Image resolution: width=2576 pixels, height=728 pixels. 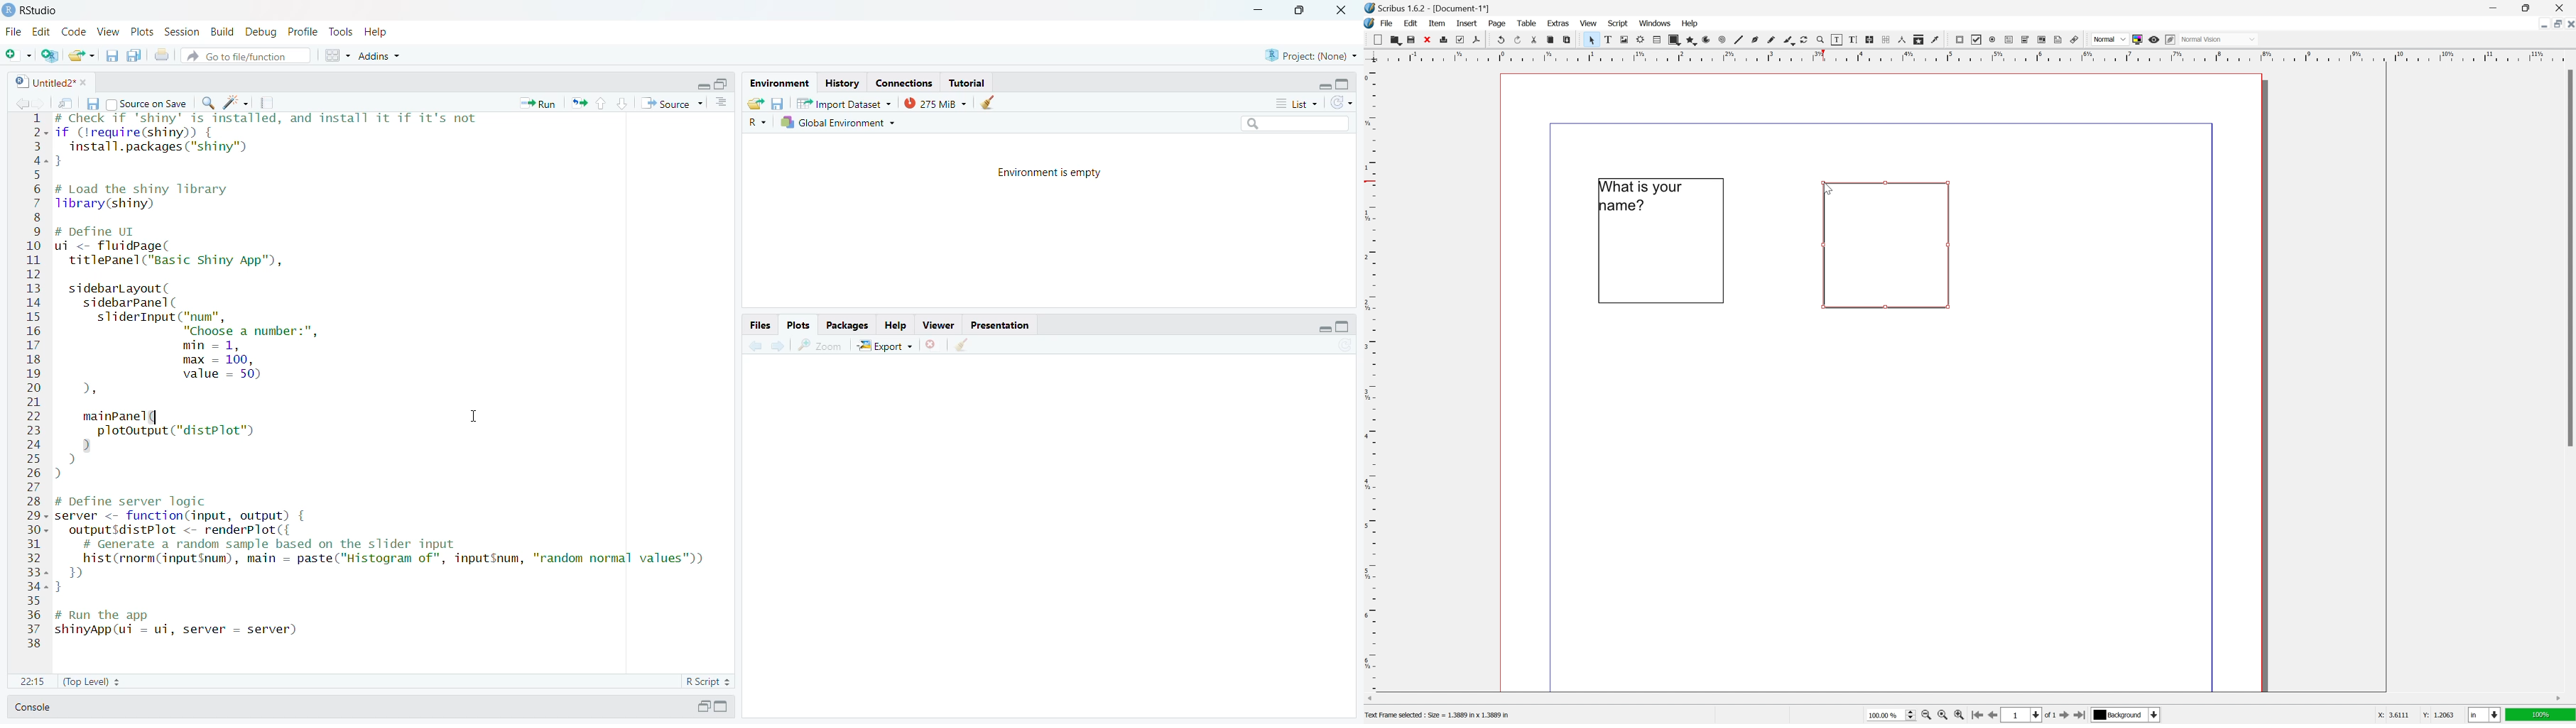 I want to click on Presentation, so click(x=998, y=325).